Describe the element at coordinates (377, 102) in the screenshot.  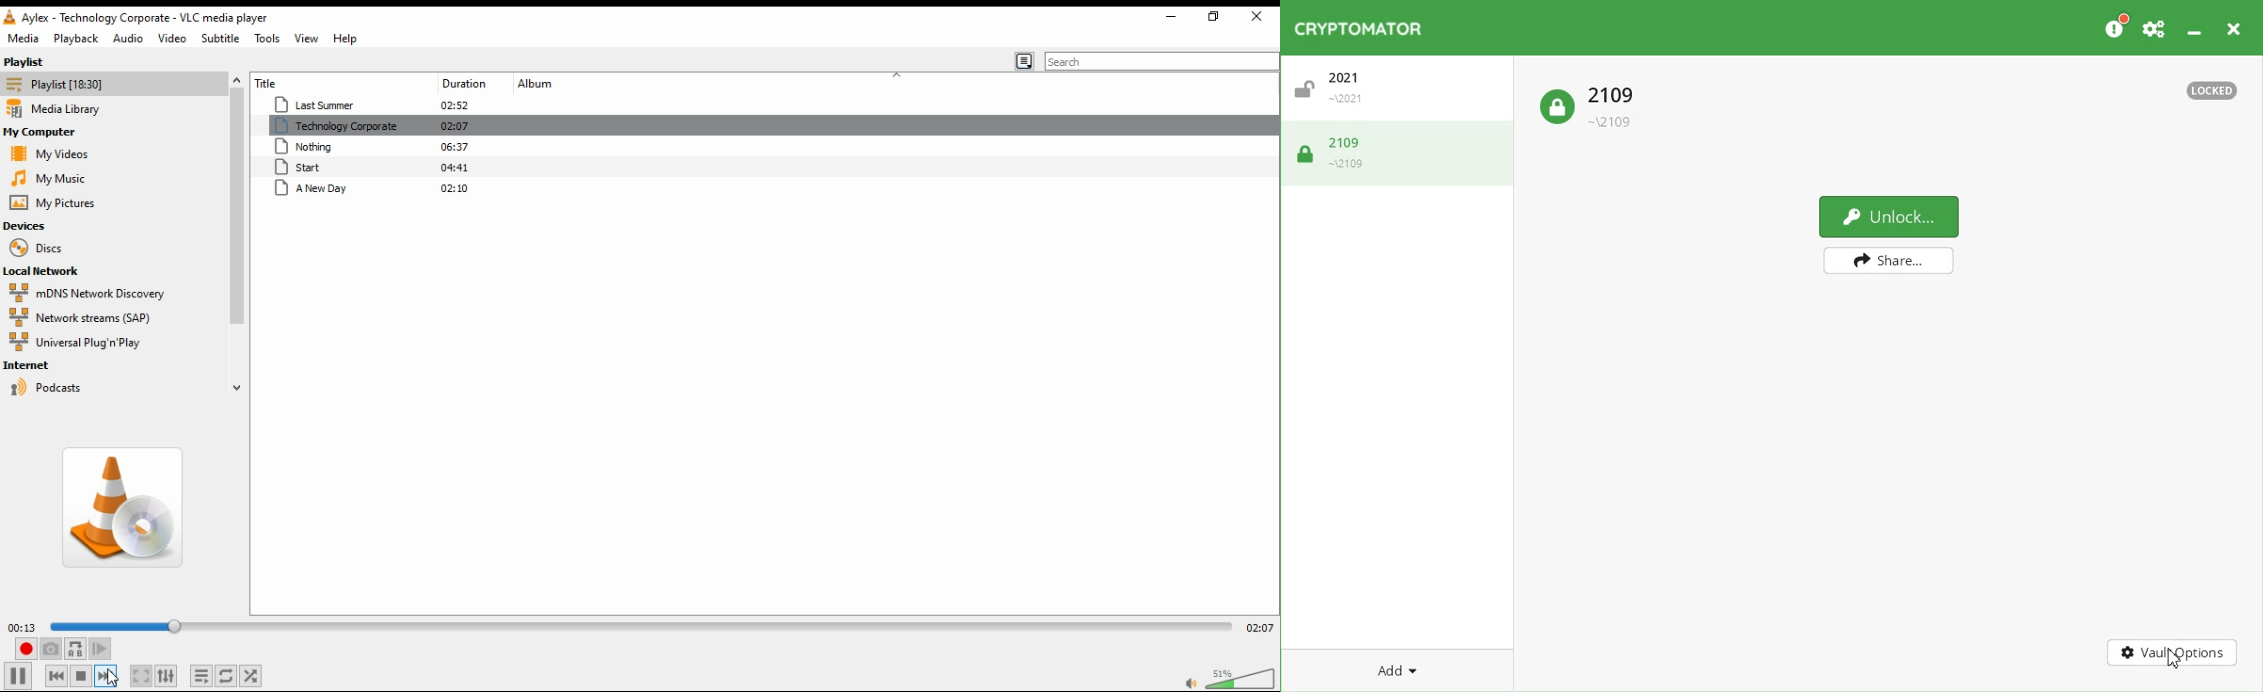
I see `last summer` at that location.